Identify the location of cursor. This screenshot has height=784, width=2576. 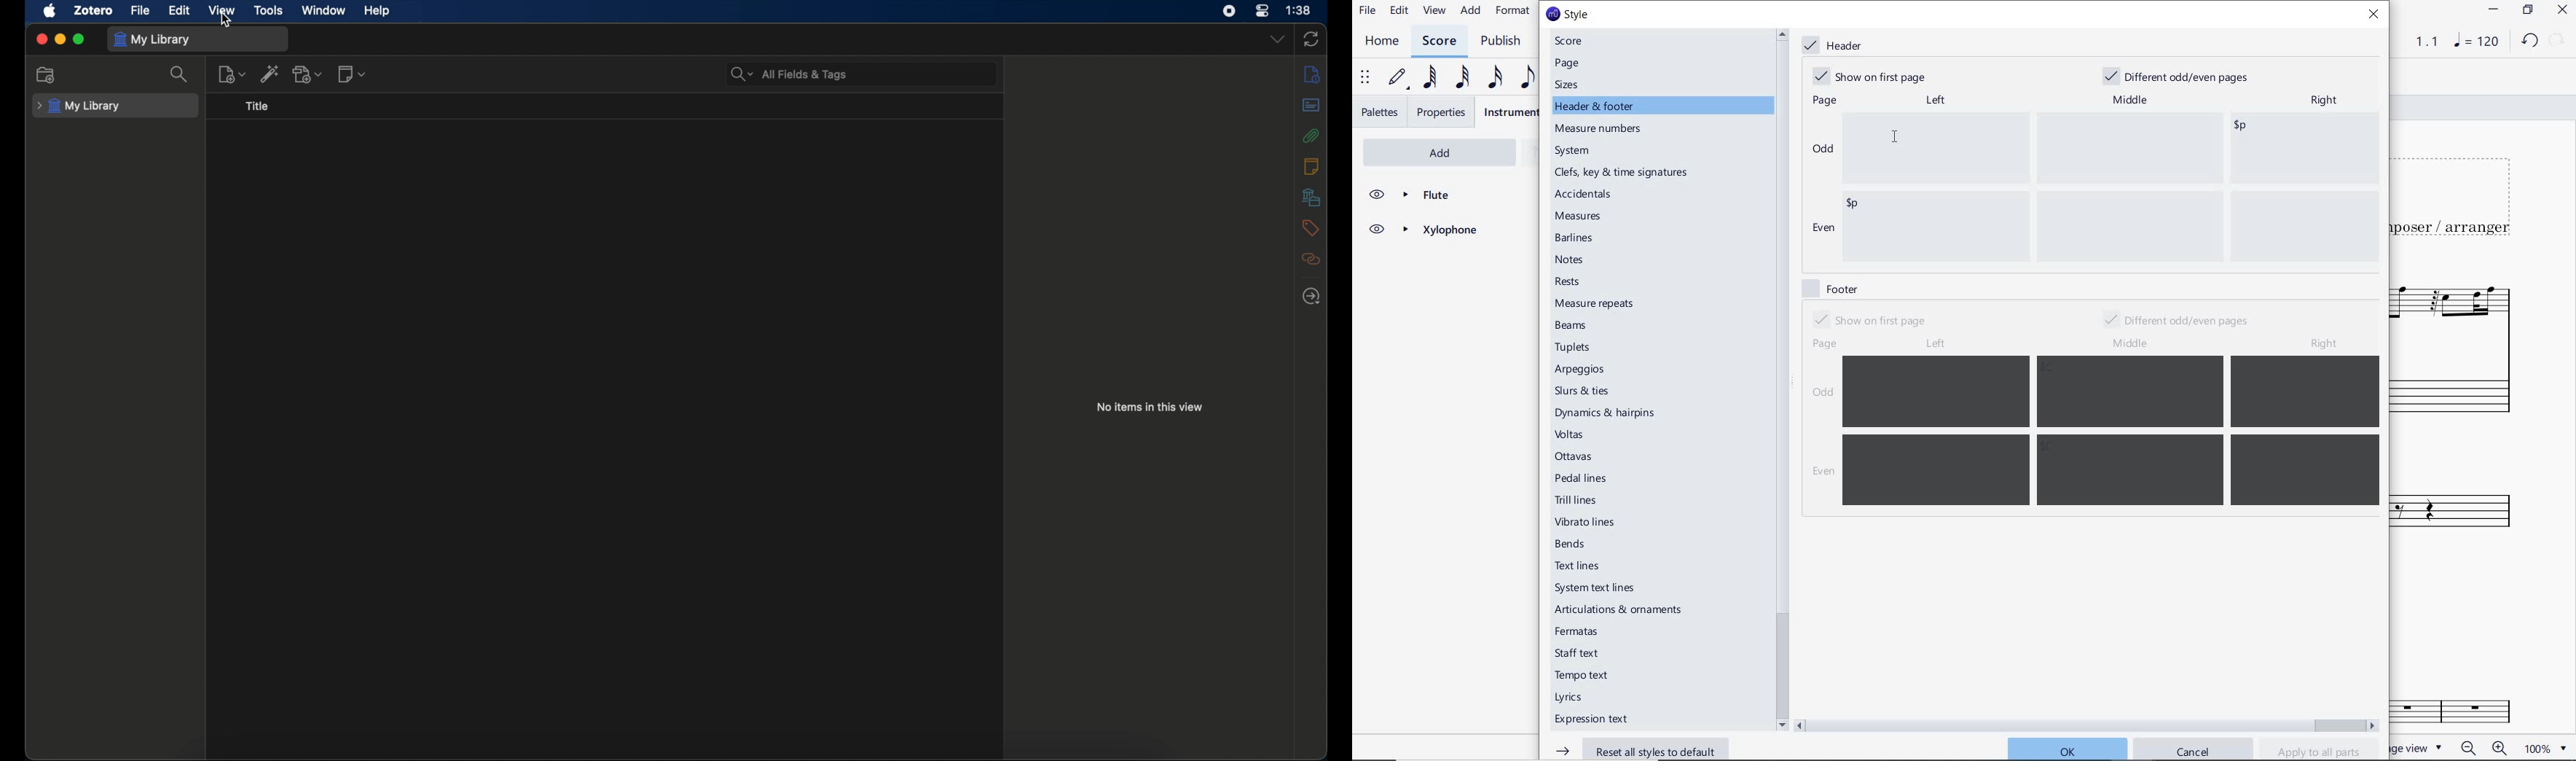
(1896, 137).